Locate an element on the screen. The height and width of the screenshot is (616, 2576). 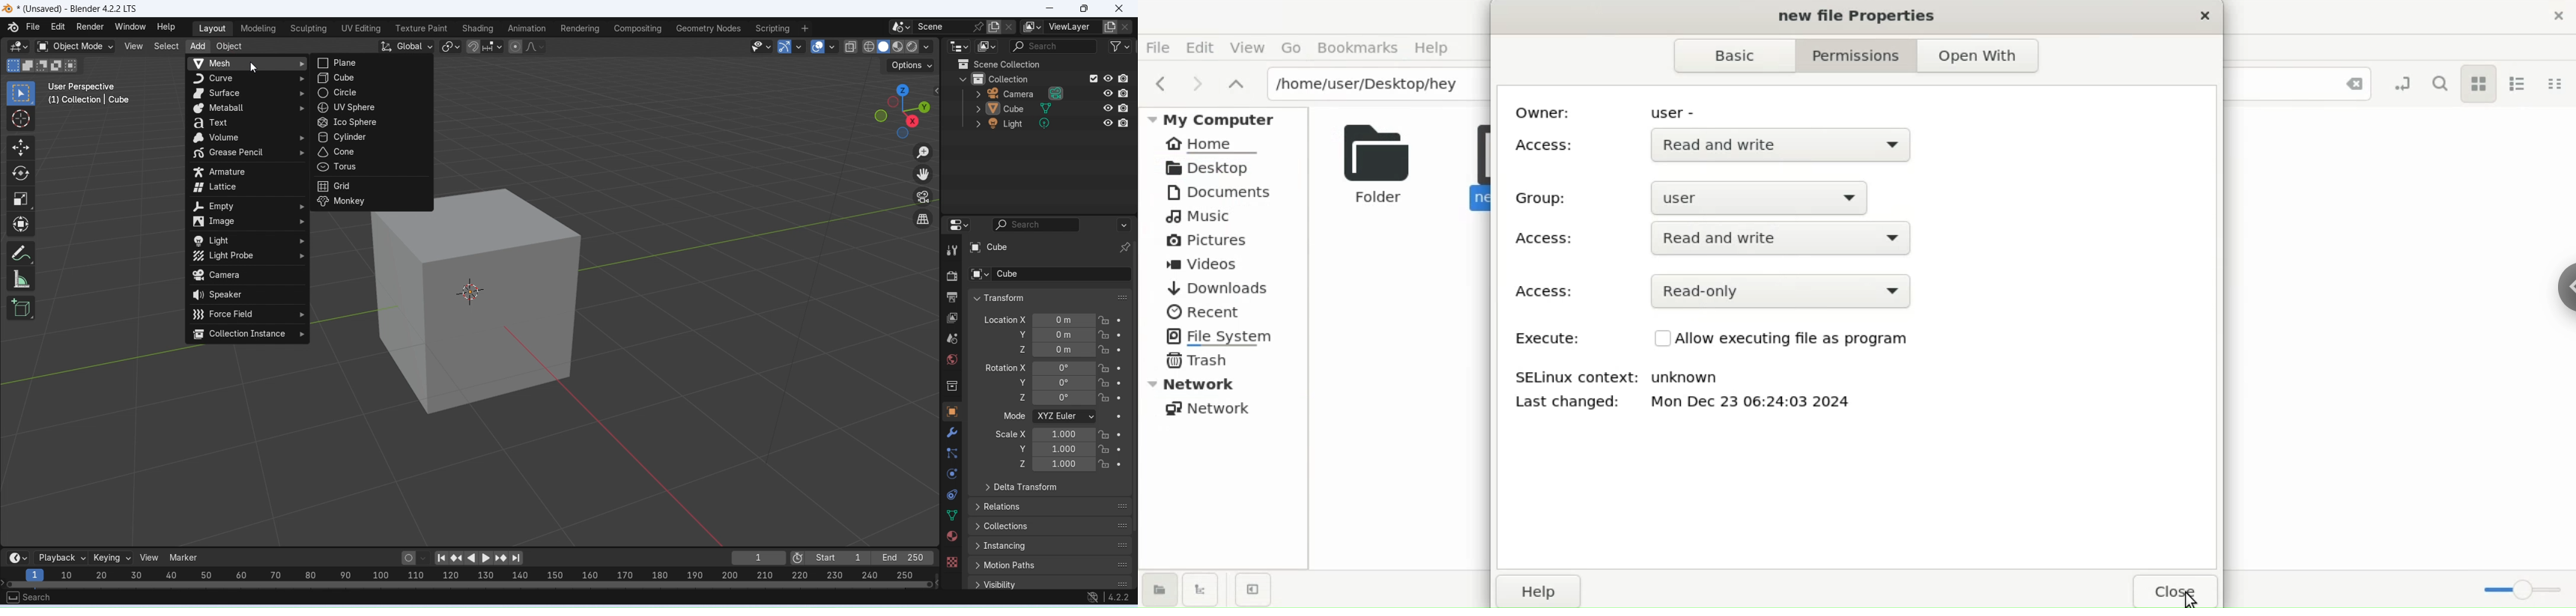
cursor is located at coordinates (256, 70).